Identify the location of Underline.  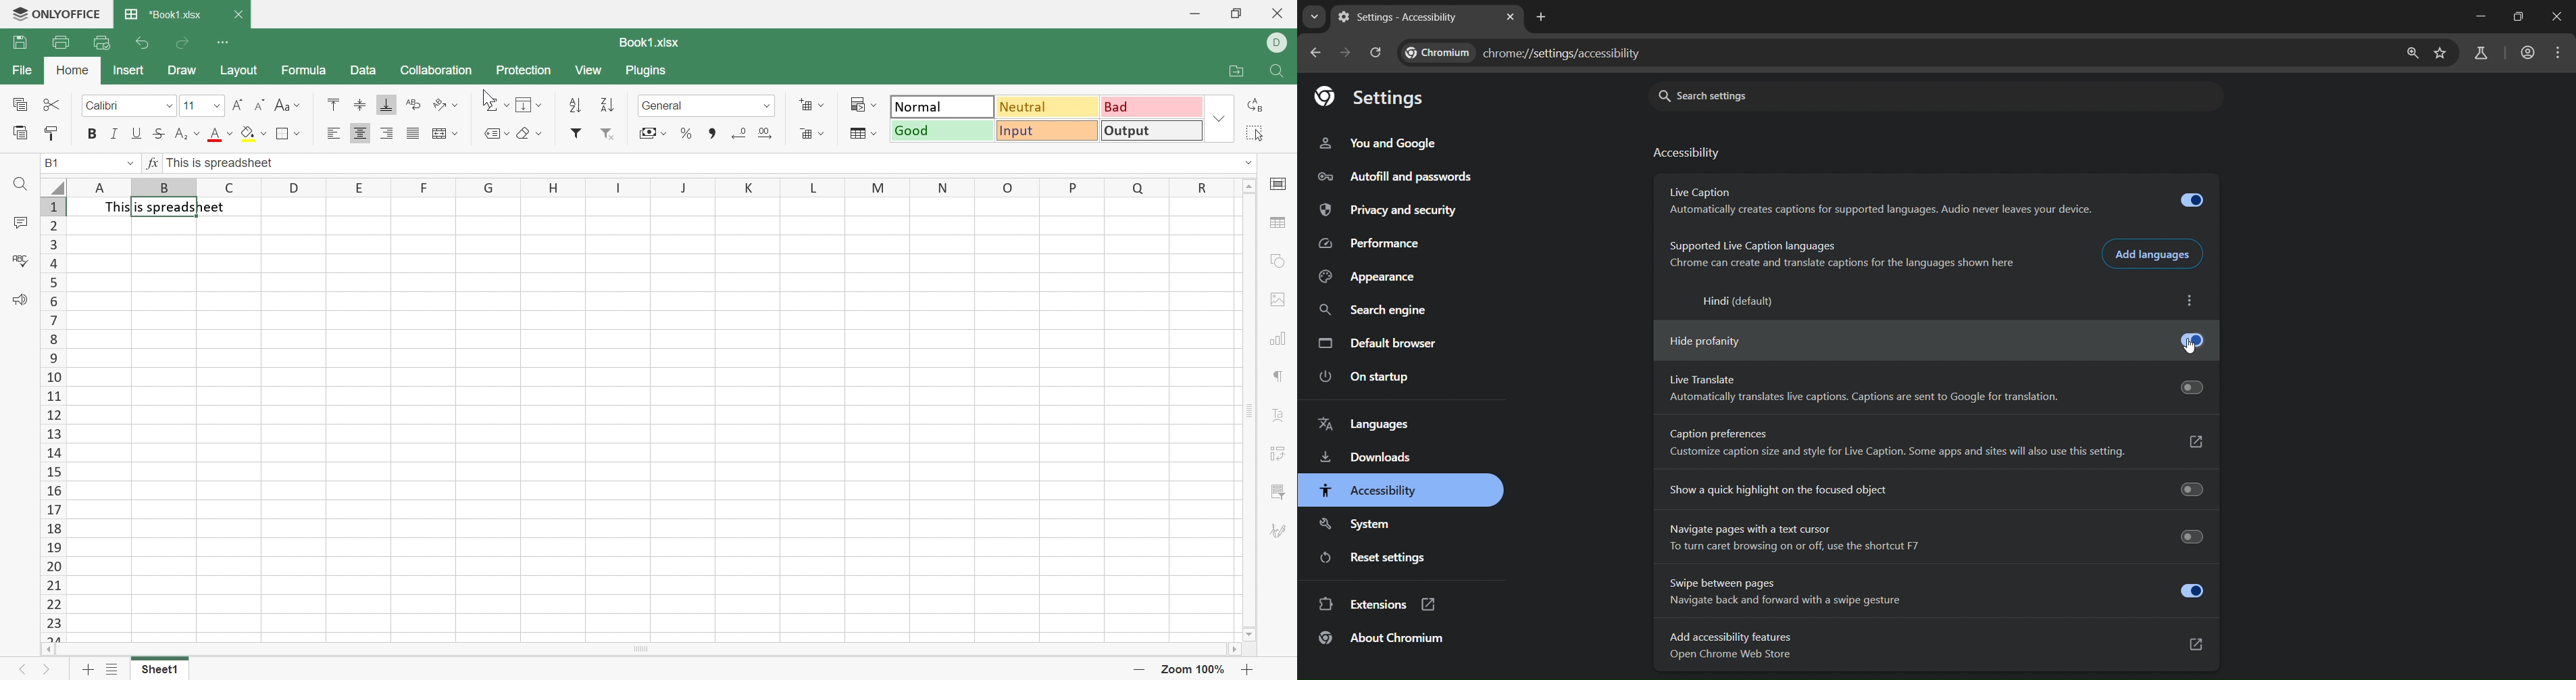
(136, 132).